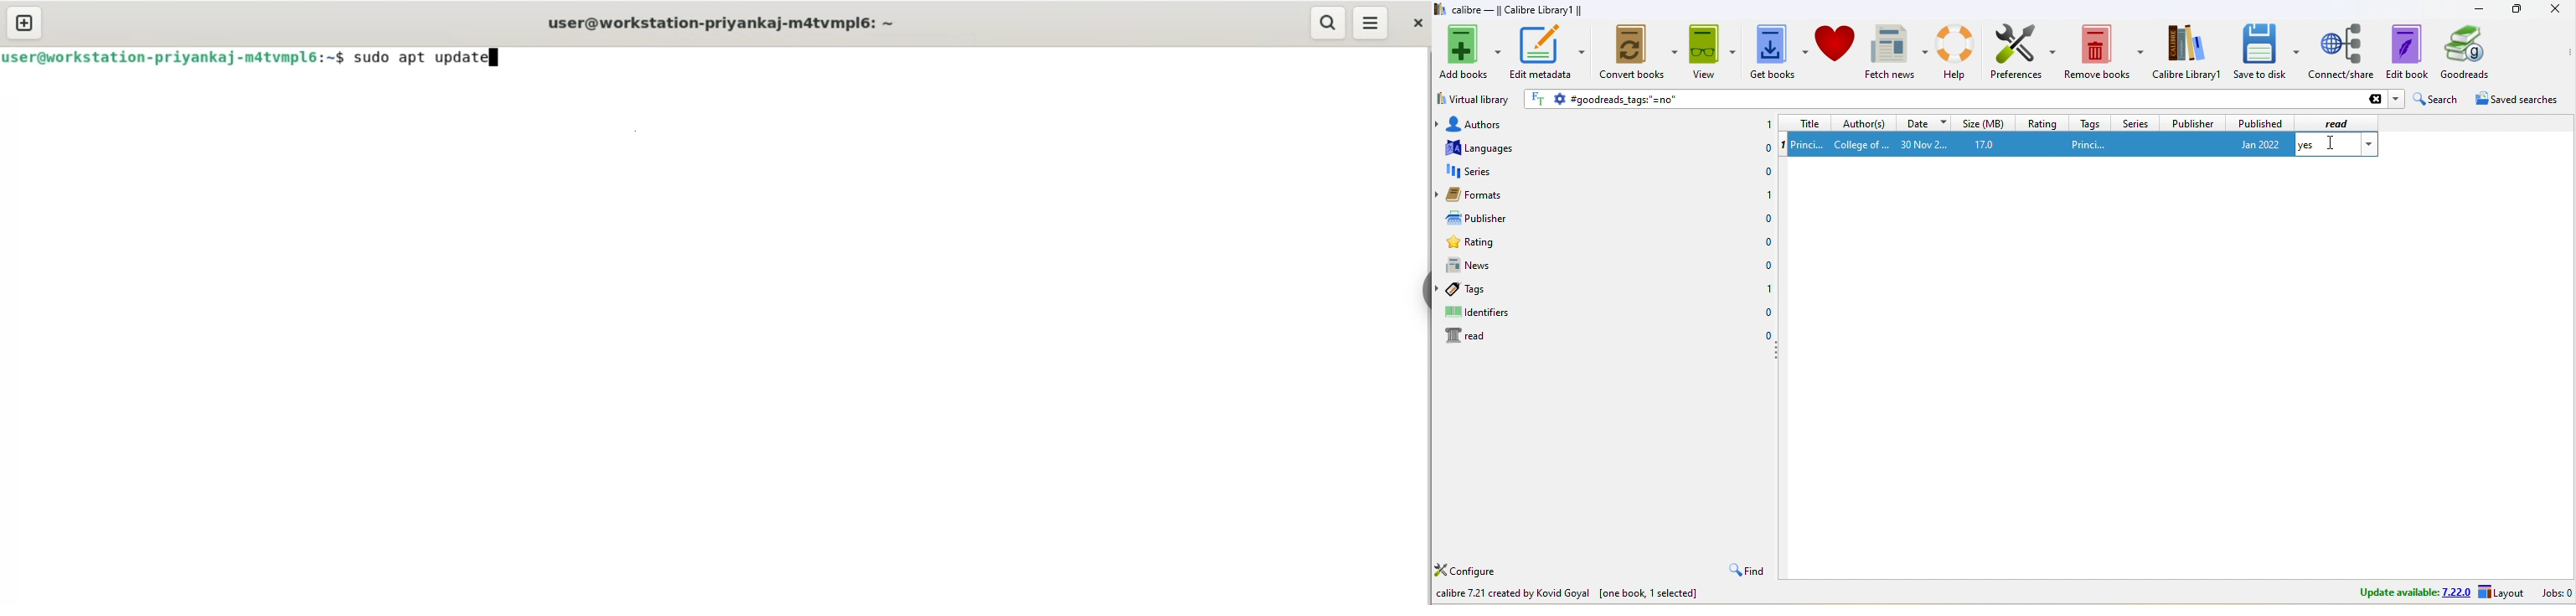 This screenshot has width=2576, height=616. I want to click on remove books, so click(2104, 51).